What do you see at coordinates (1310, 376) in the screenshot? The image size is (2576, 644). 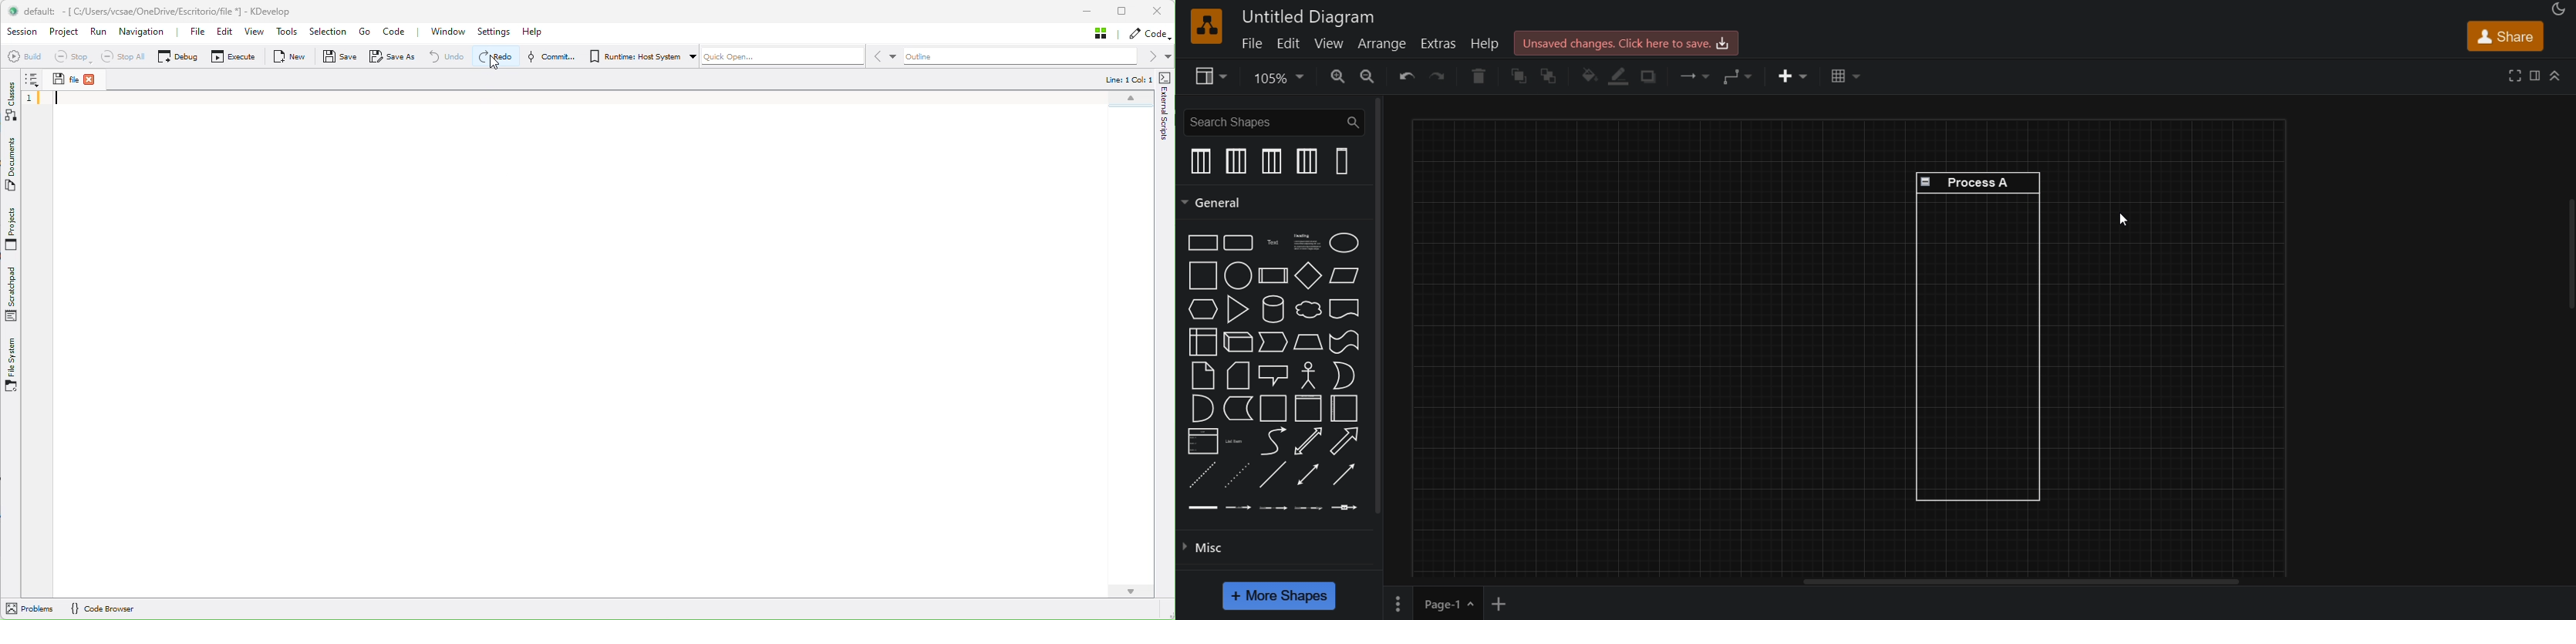 I see `actor` at bounding box center [1310, 376].